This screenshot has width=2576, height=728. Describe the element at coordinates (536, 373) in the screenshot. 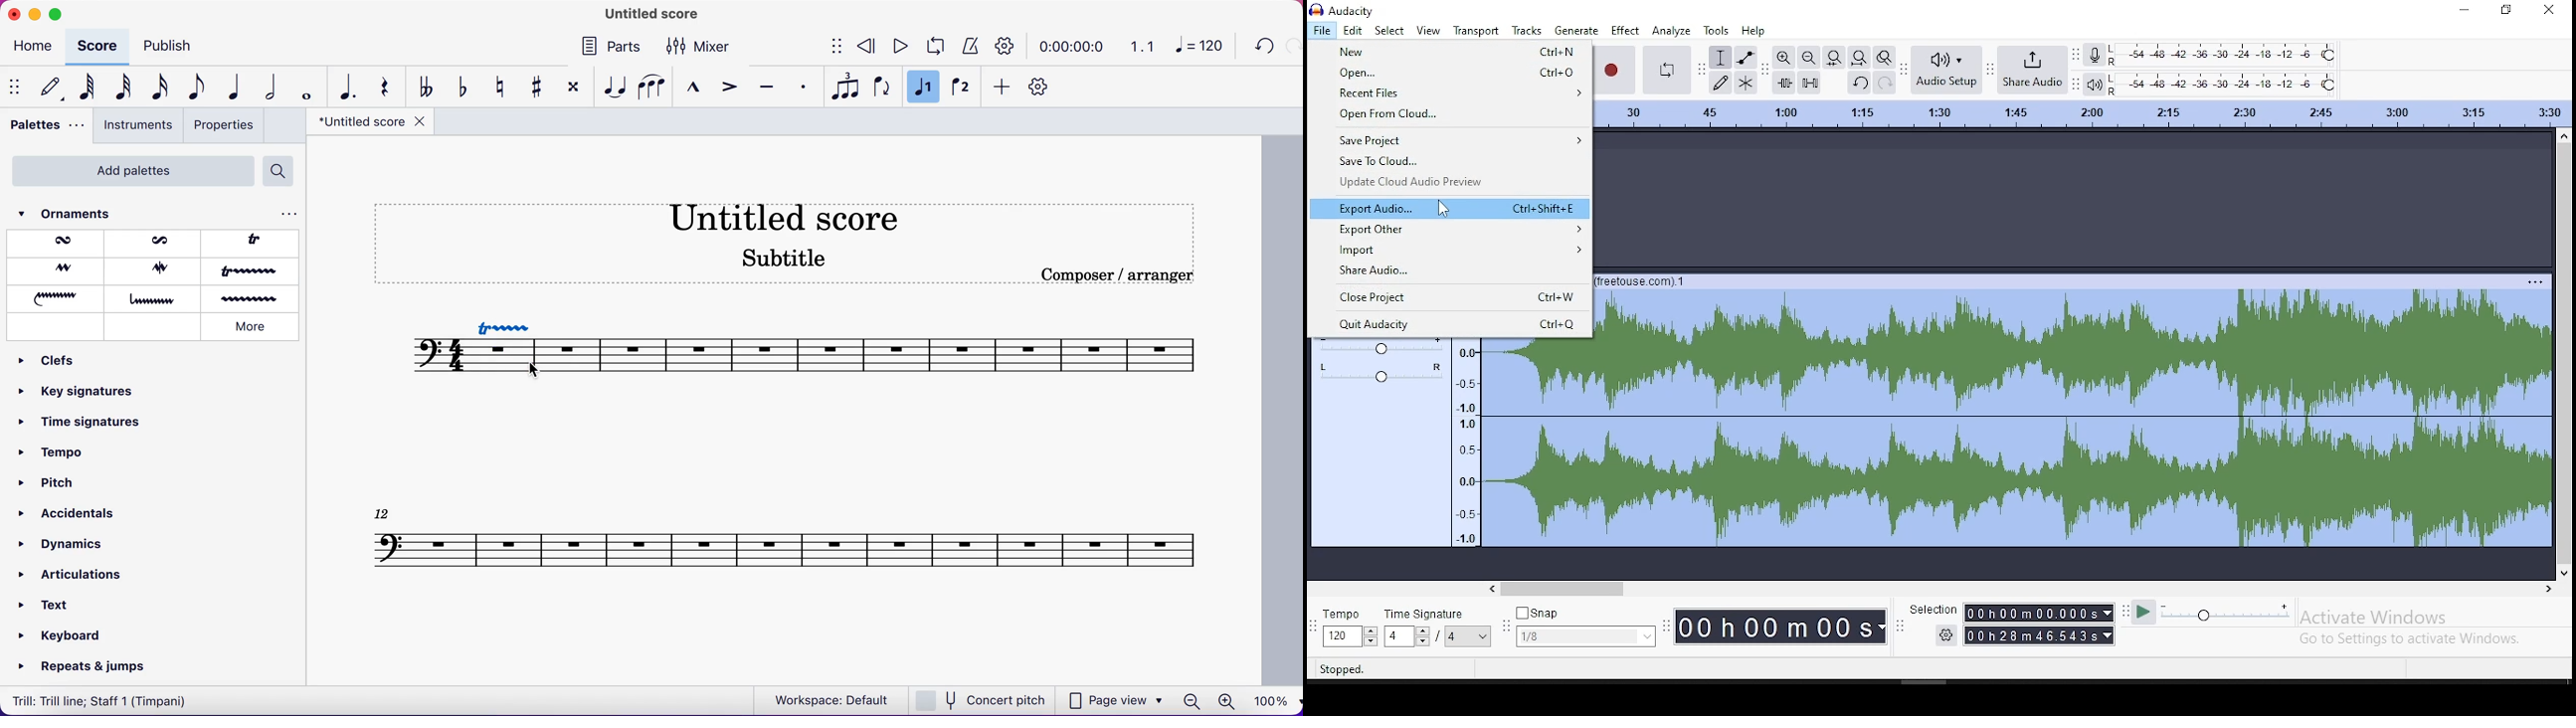

I see `cursor` at that location.